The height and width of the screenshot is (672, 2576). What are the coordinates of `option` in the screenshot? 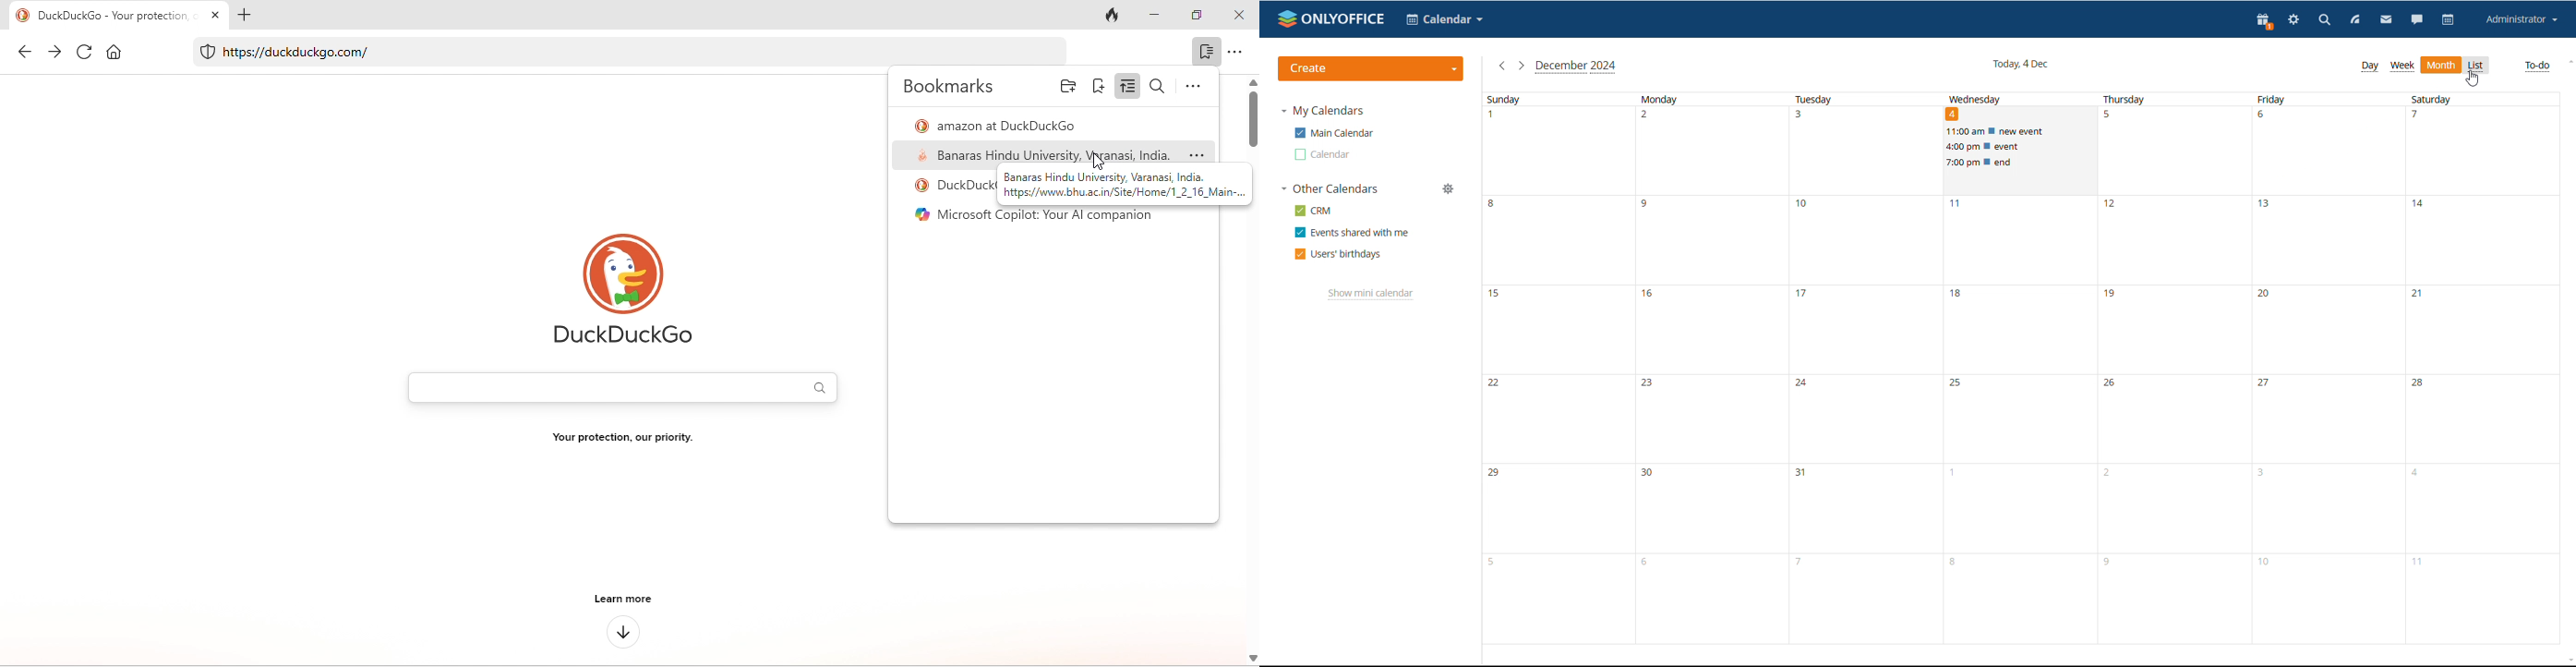 It's located at (1240, 53).